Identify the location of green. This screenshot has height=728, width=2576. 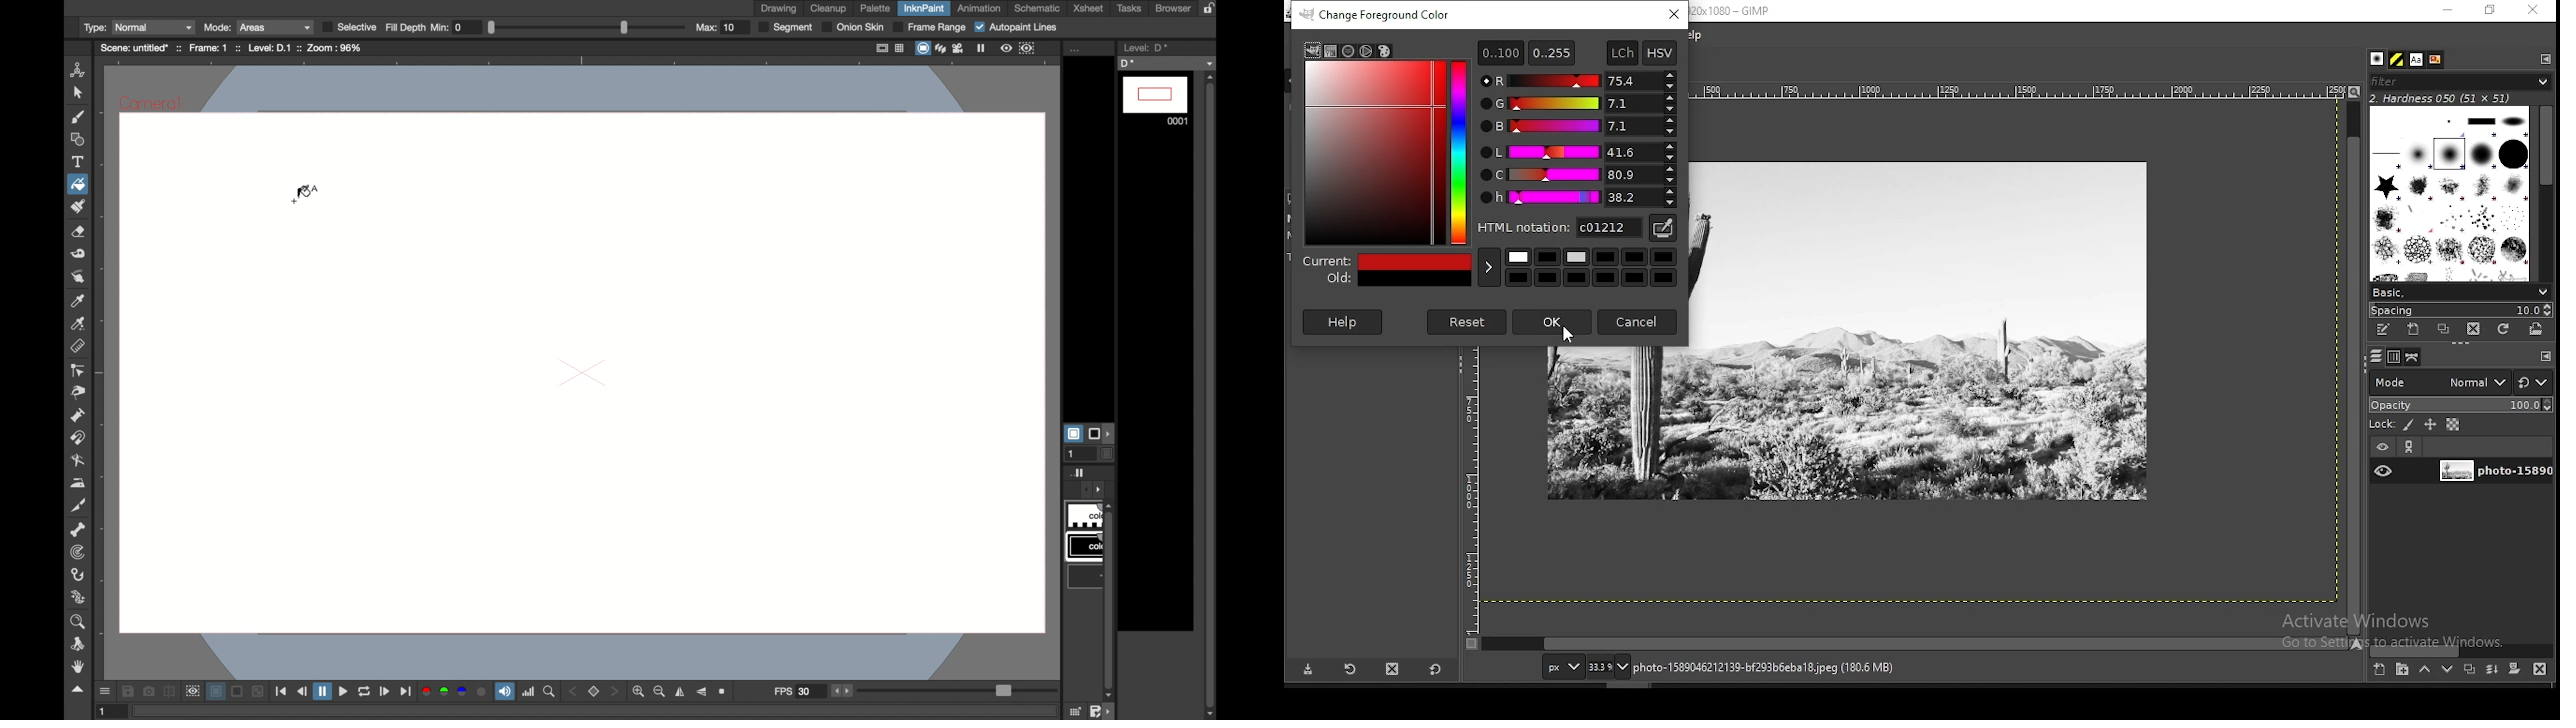
(443, 692).